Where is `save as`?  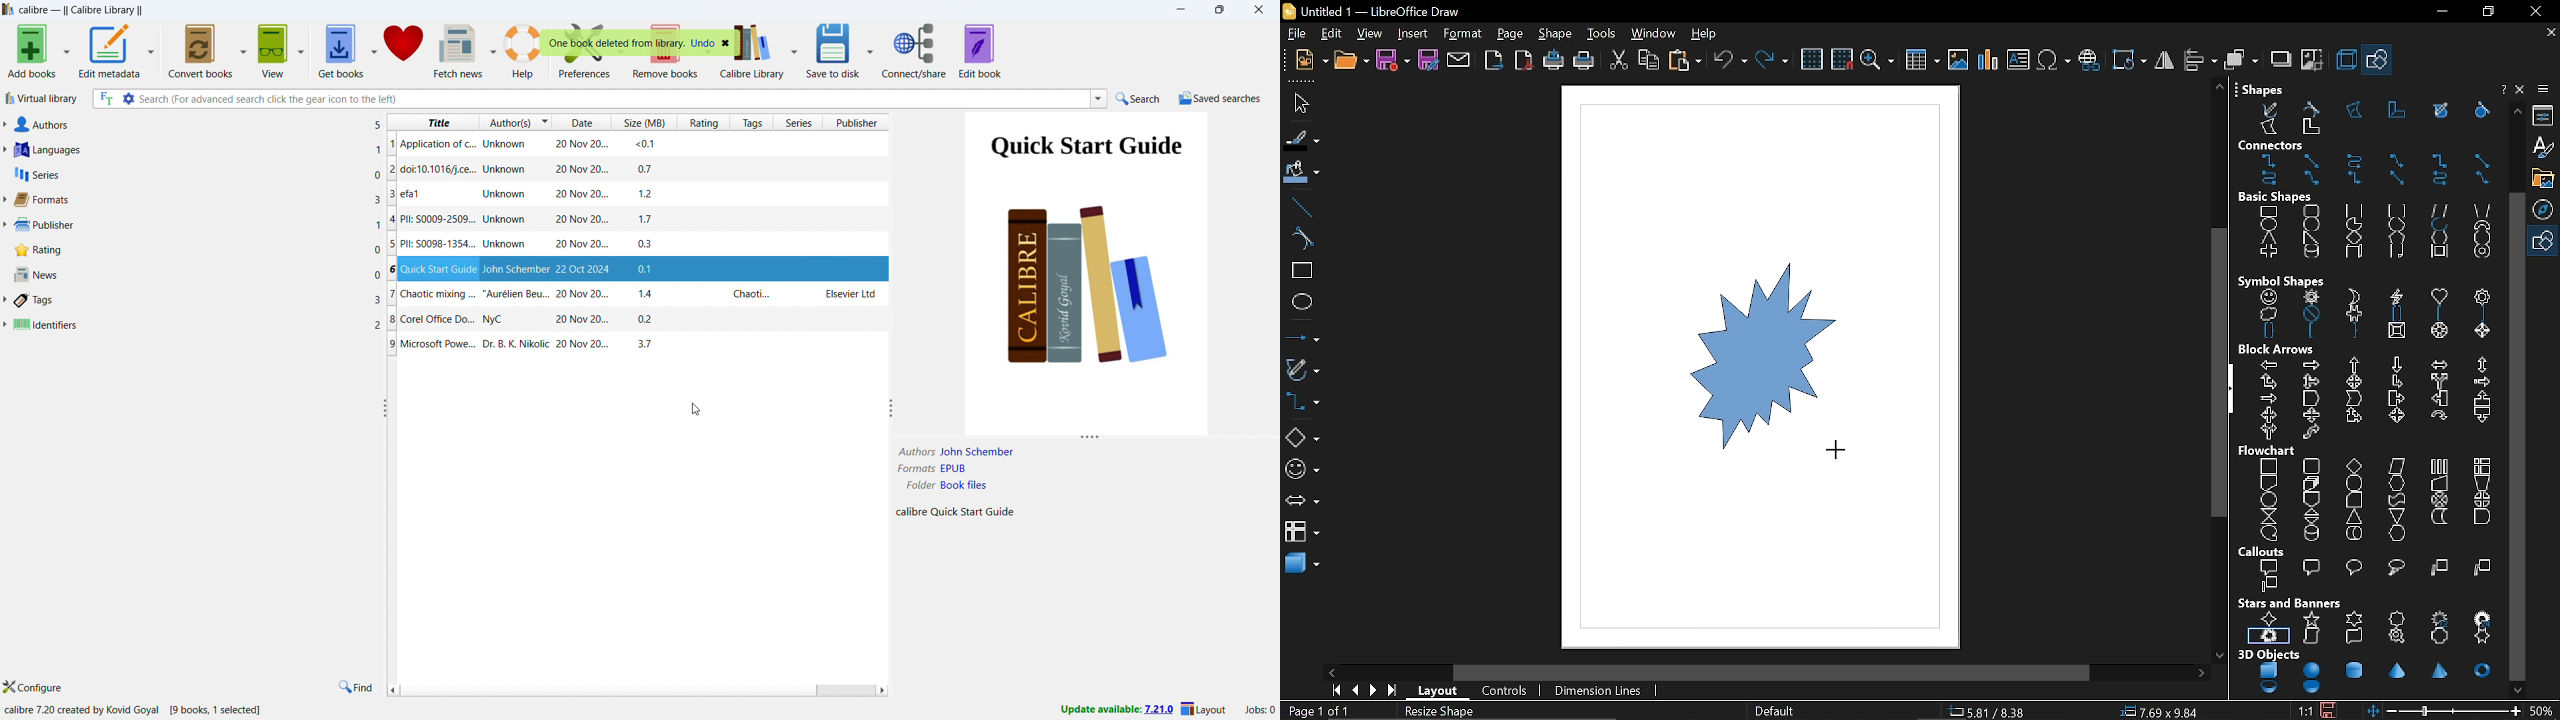
save as is located at coordinates (1428, 60).